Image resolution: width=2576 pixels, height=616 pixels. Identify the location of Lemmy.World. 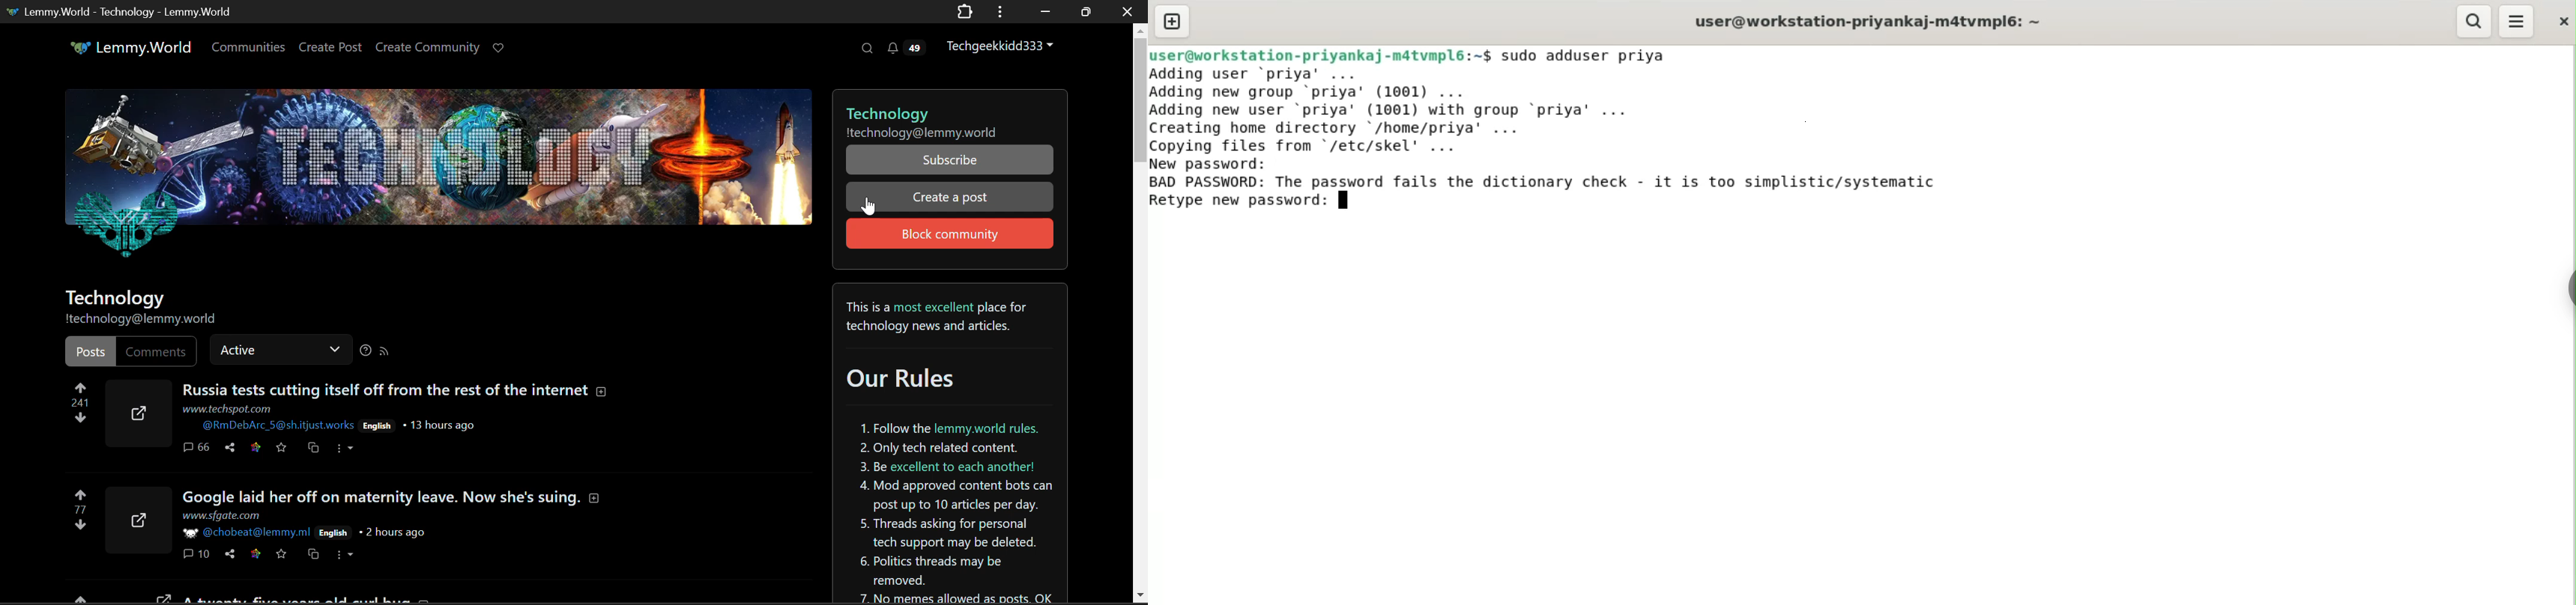
(123, 47).